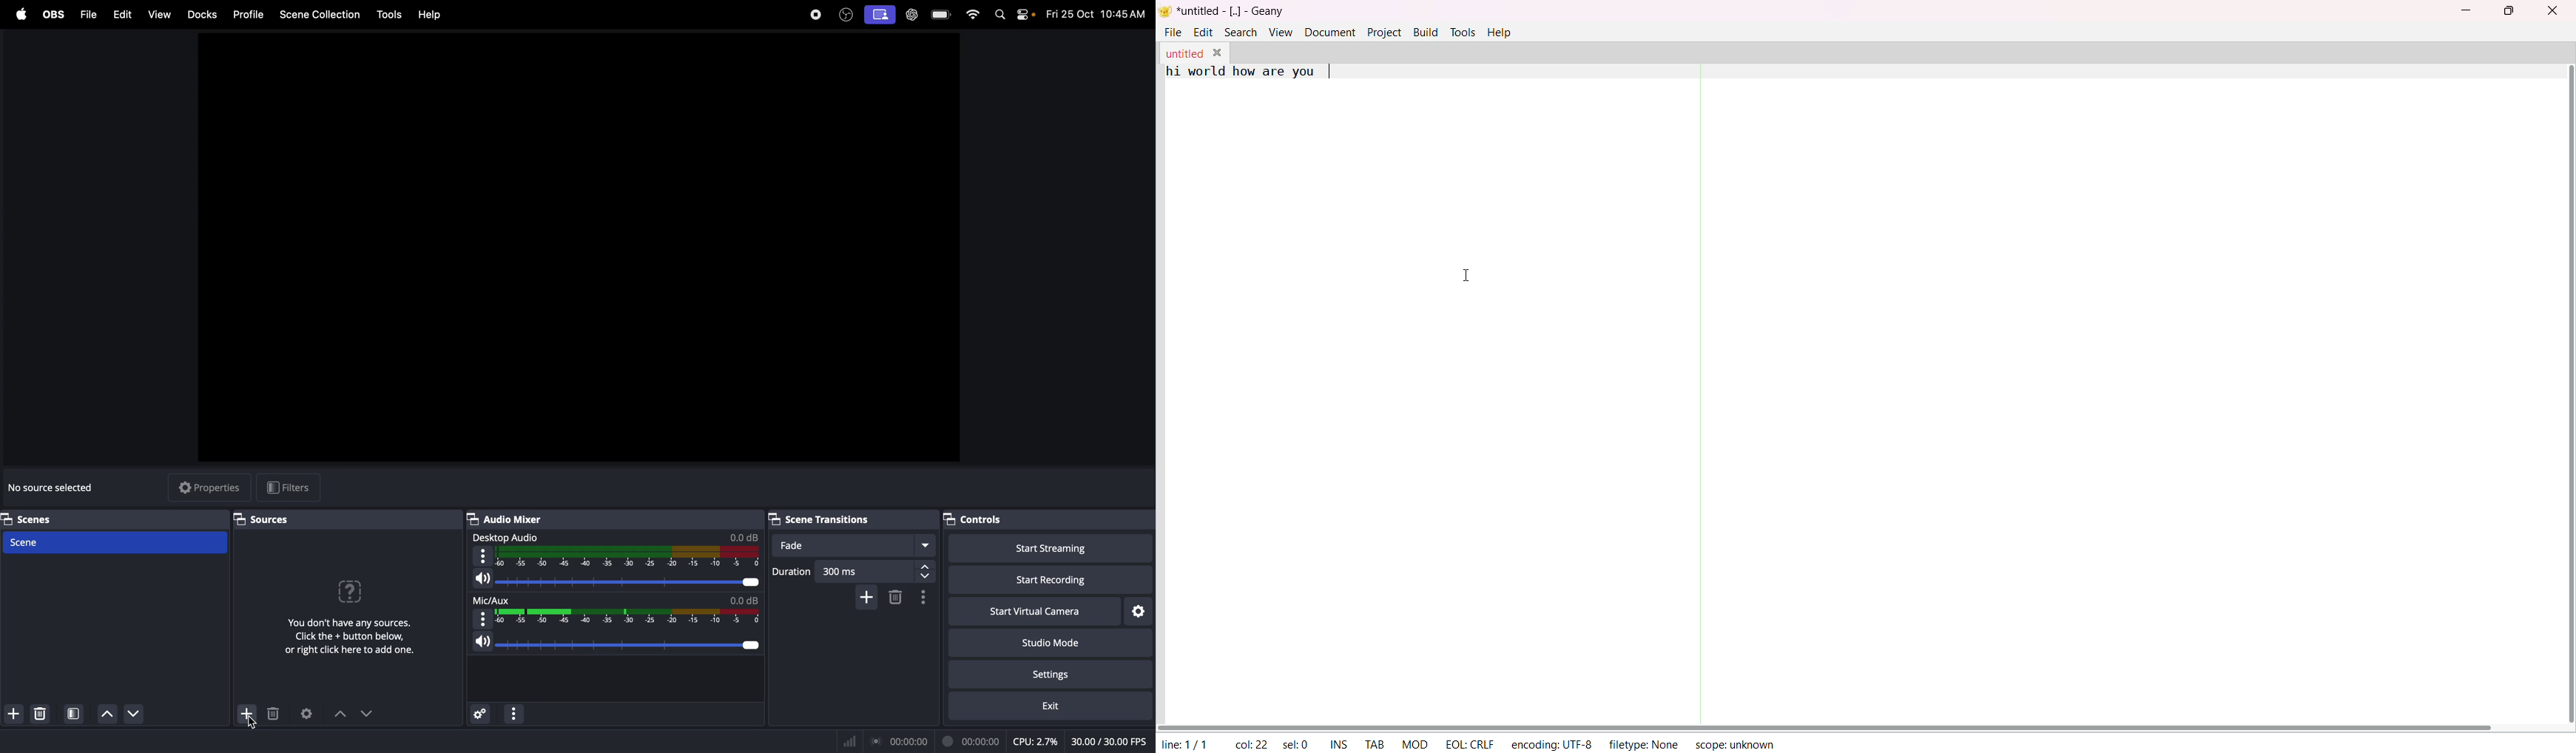 Image resolution: width=2576 pixels, height=756 pixels. I want to click on view, so click(157, 13).